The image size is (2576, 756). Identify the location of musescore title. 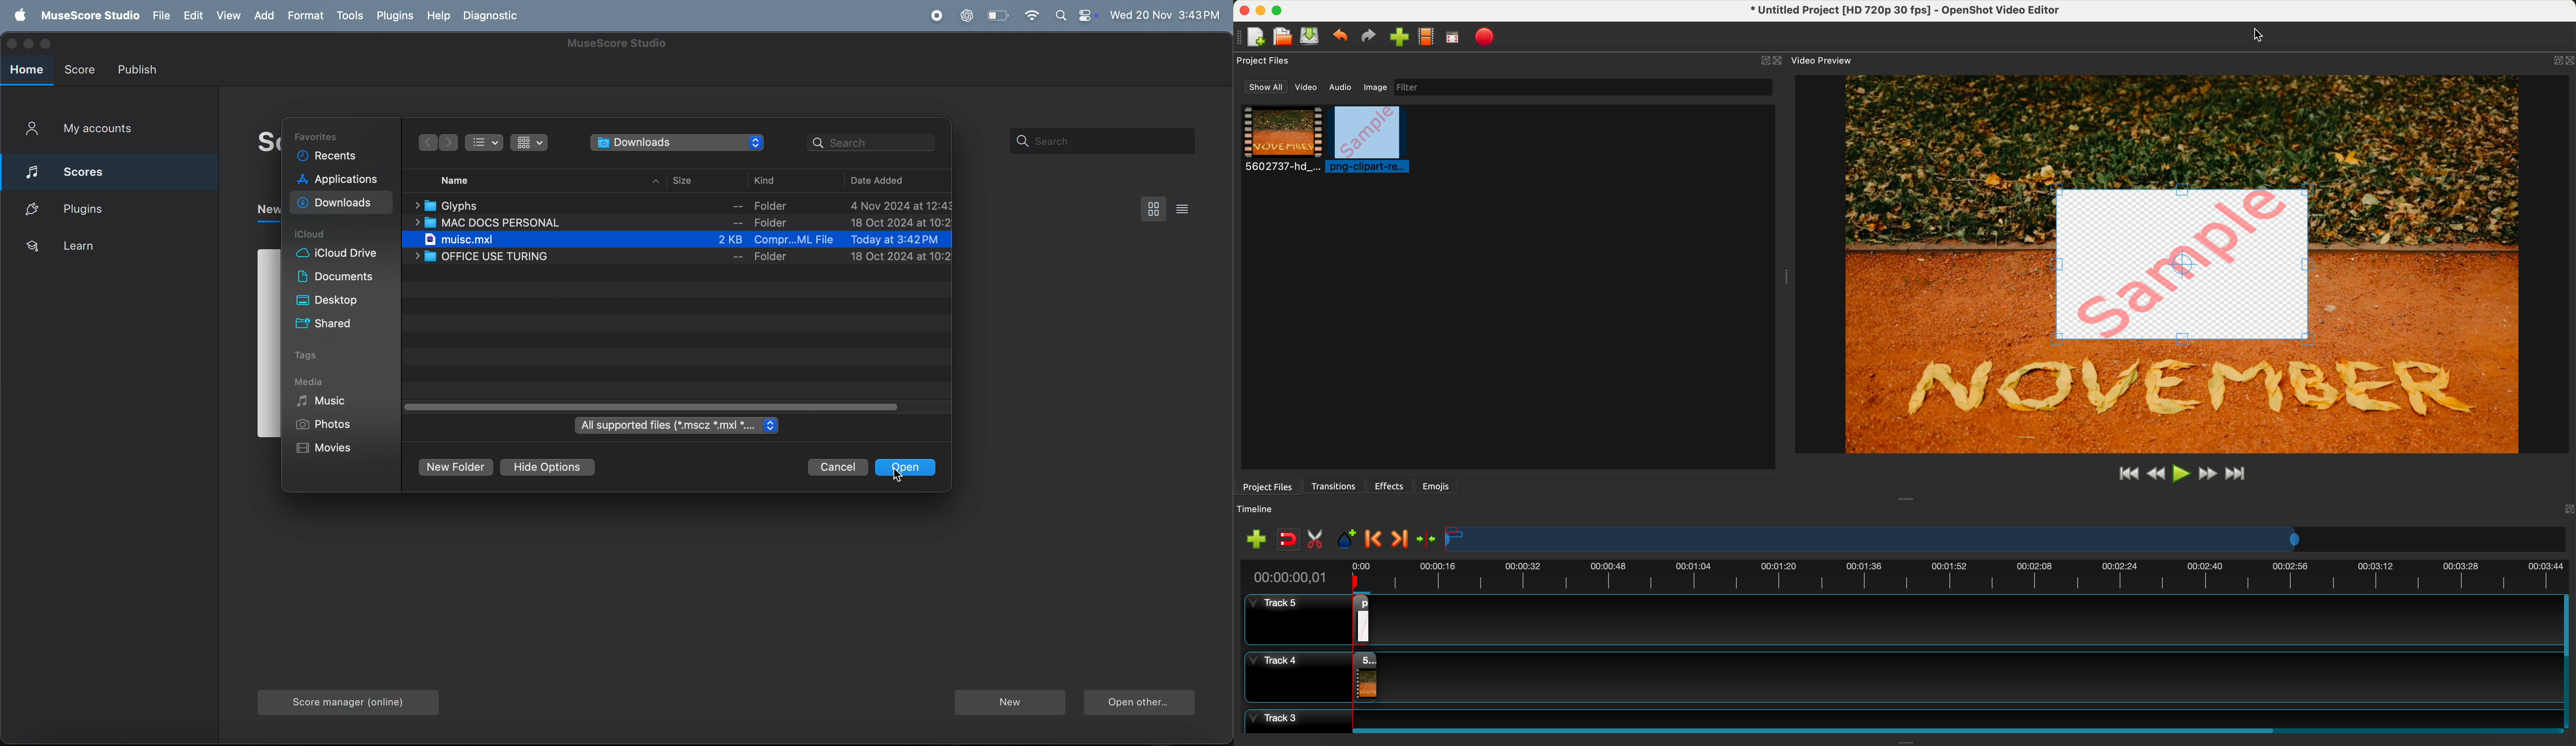
(616, 45).